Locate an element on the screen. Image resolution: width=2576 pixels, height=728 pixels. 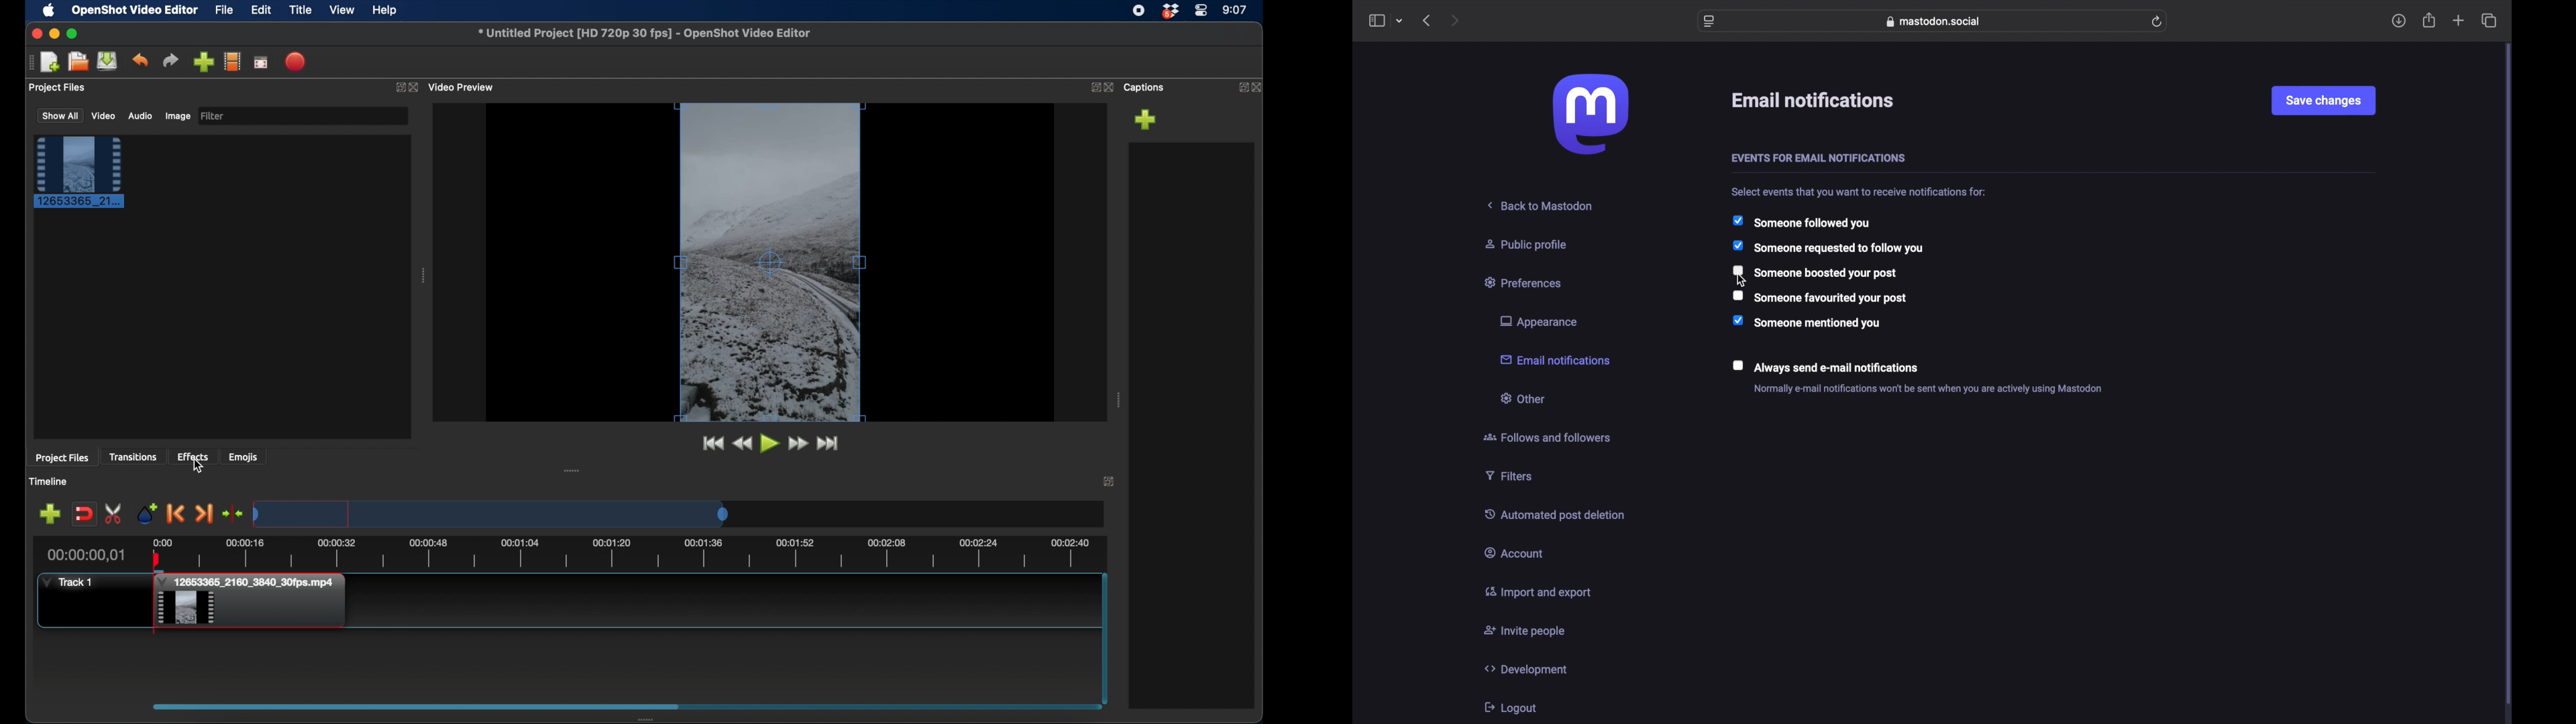
new tab is located at coordinates (2459, 21).